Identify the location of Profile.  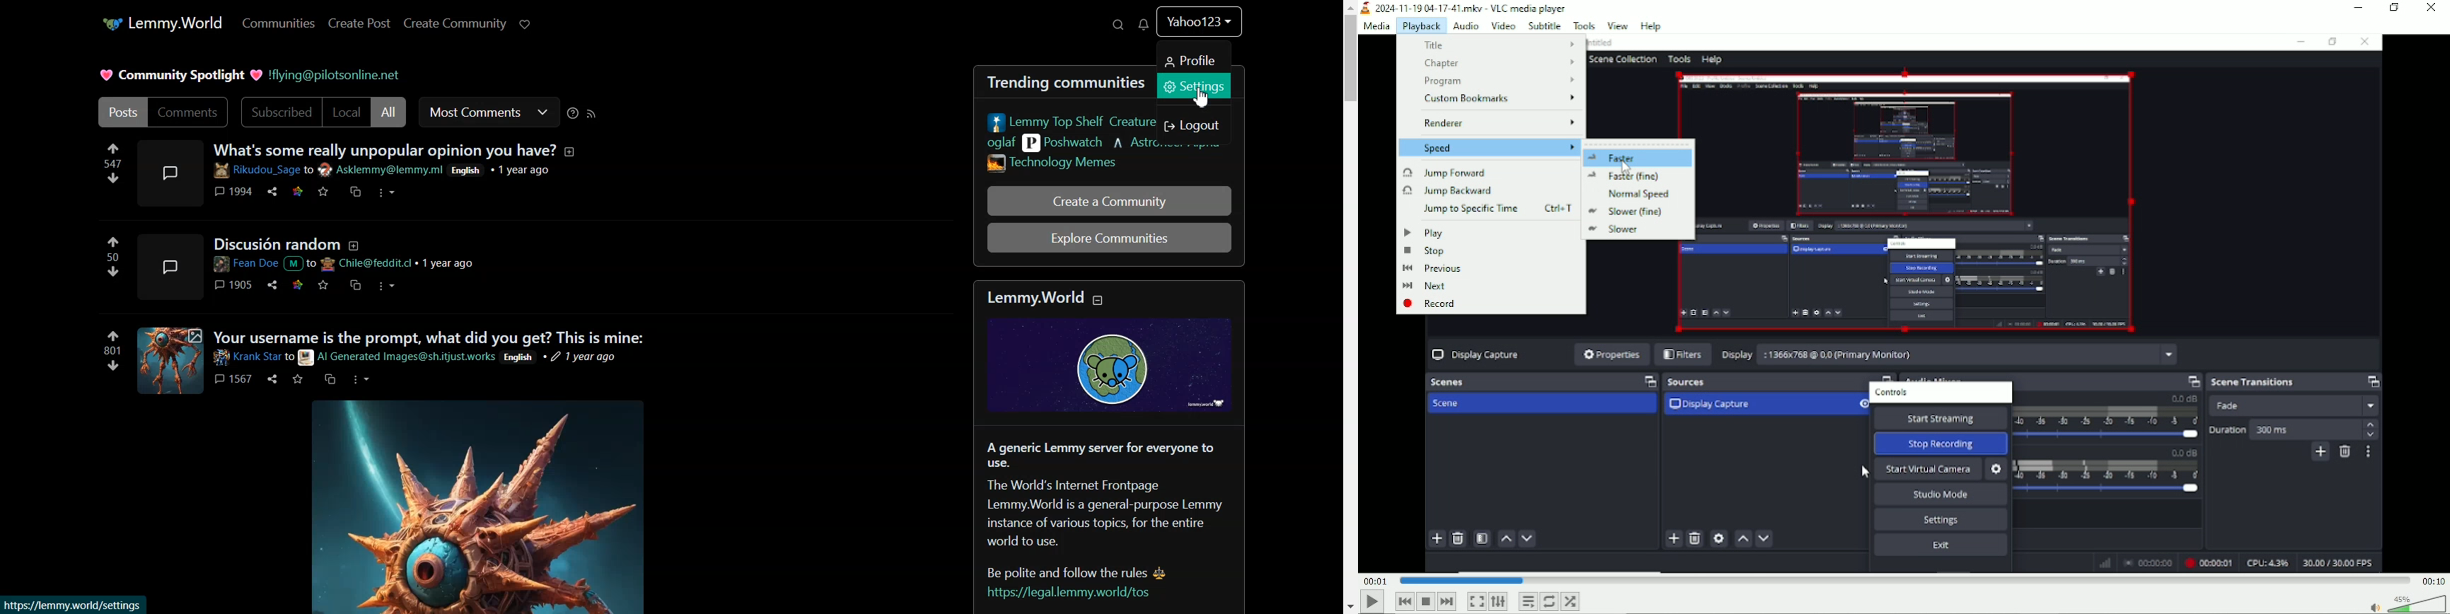
(1199, 25).